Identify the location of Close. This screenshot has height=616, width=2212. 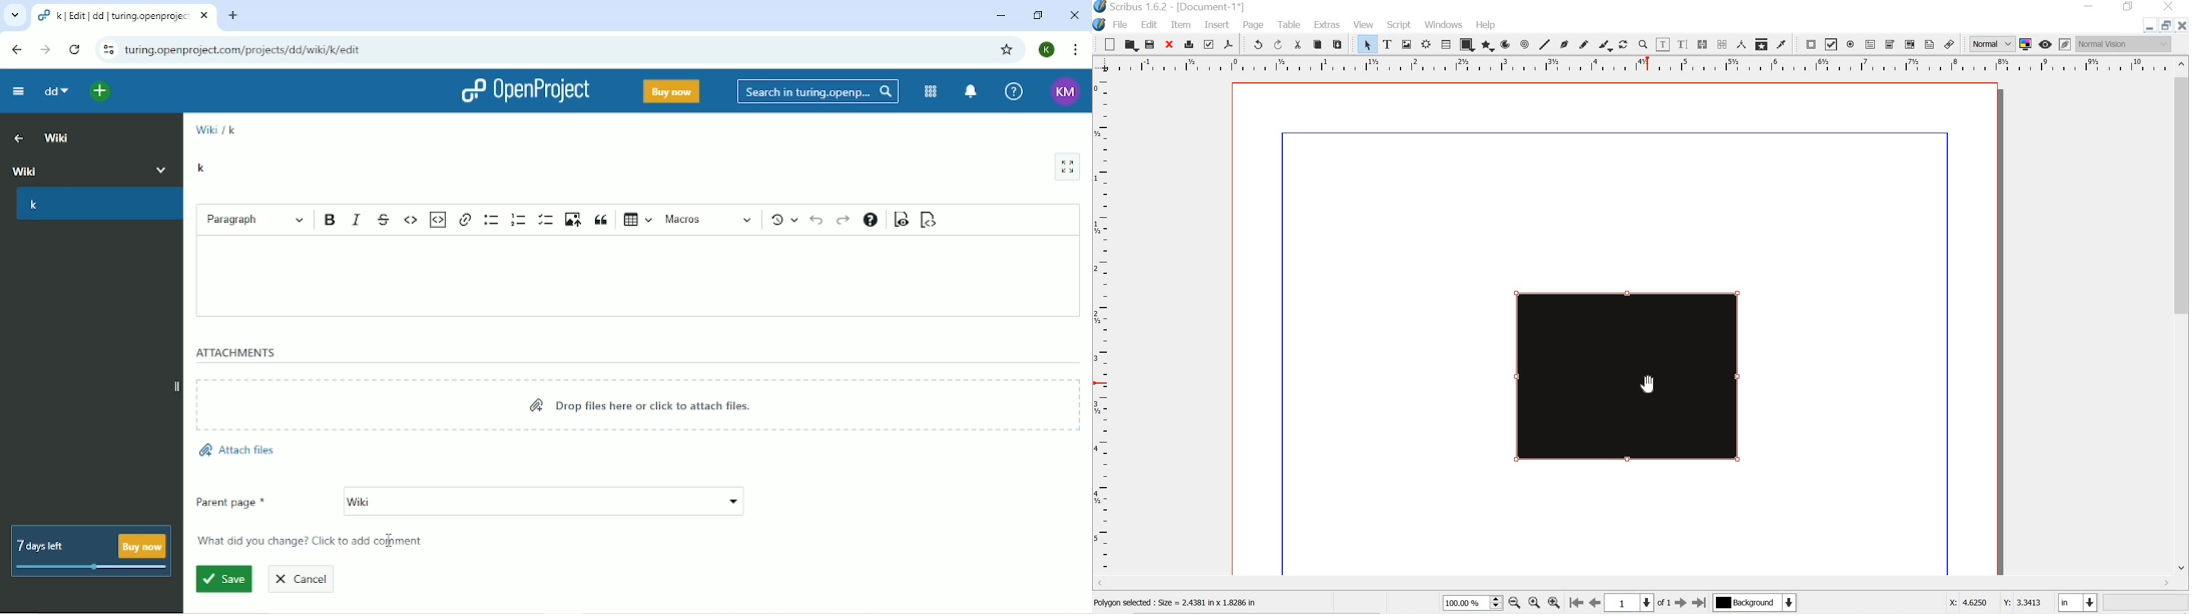
(1074, 15).